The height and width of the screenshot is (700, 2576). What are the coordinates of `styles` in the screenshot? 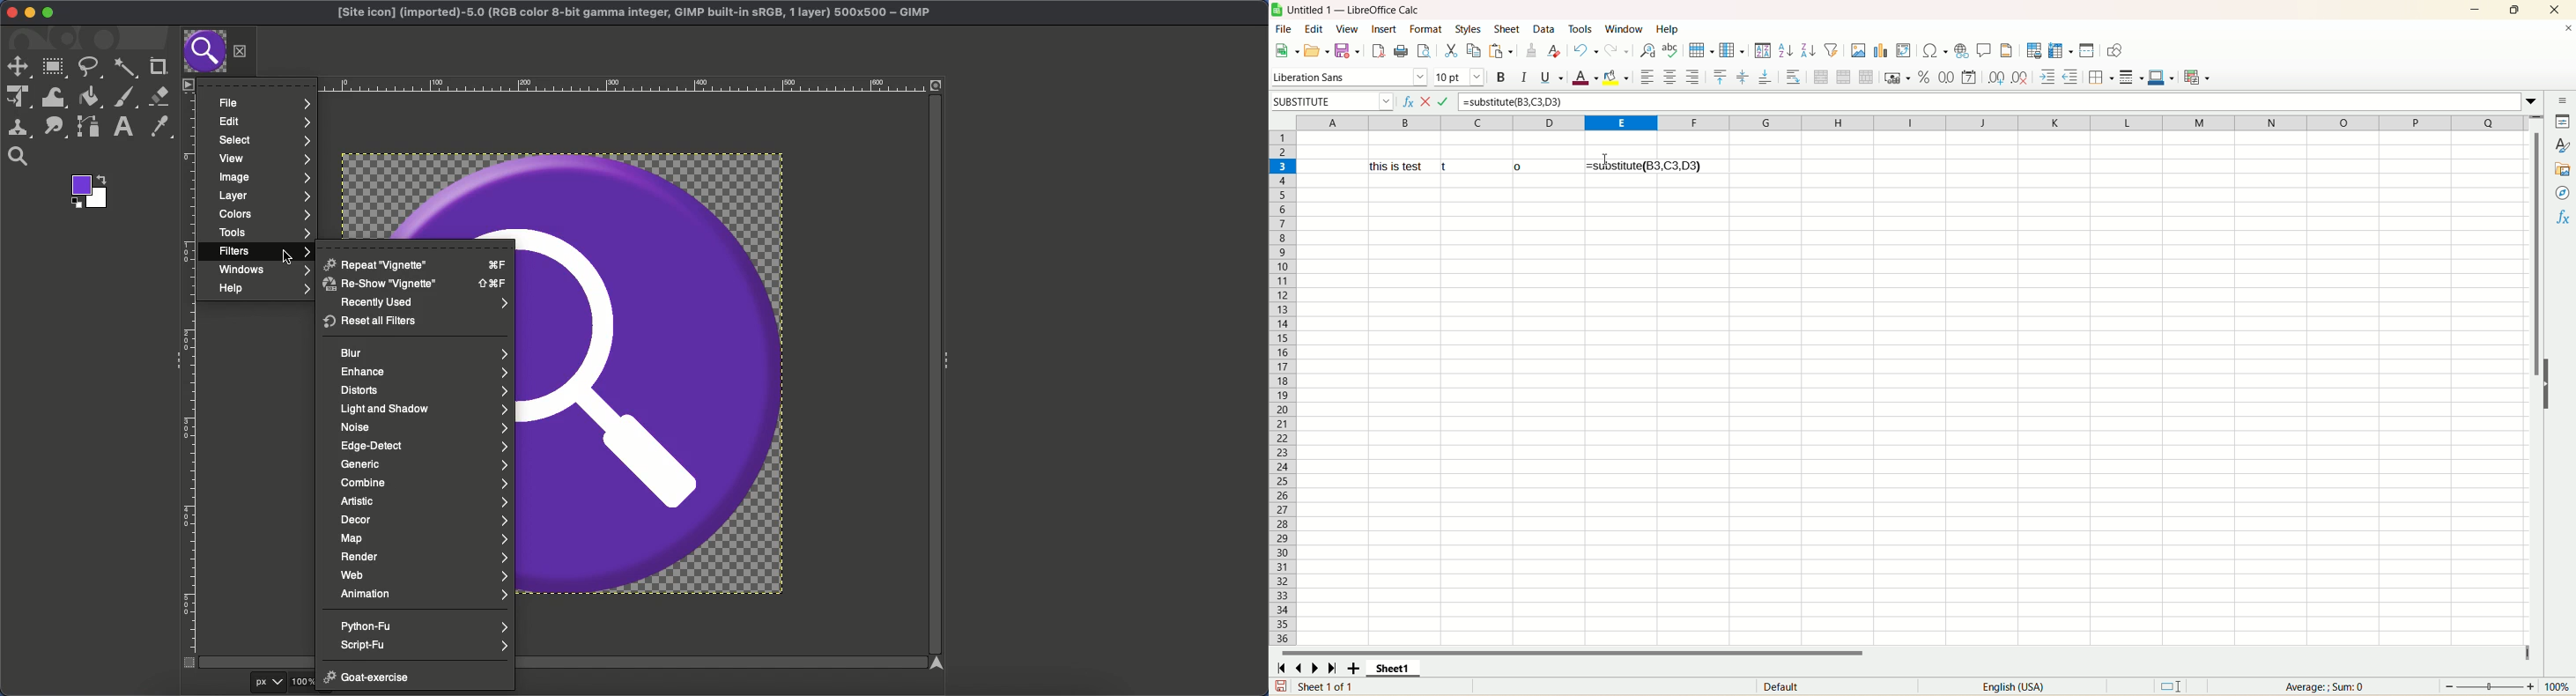 It's located at (1467, 28).